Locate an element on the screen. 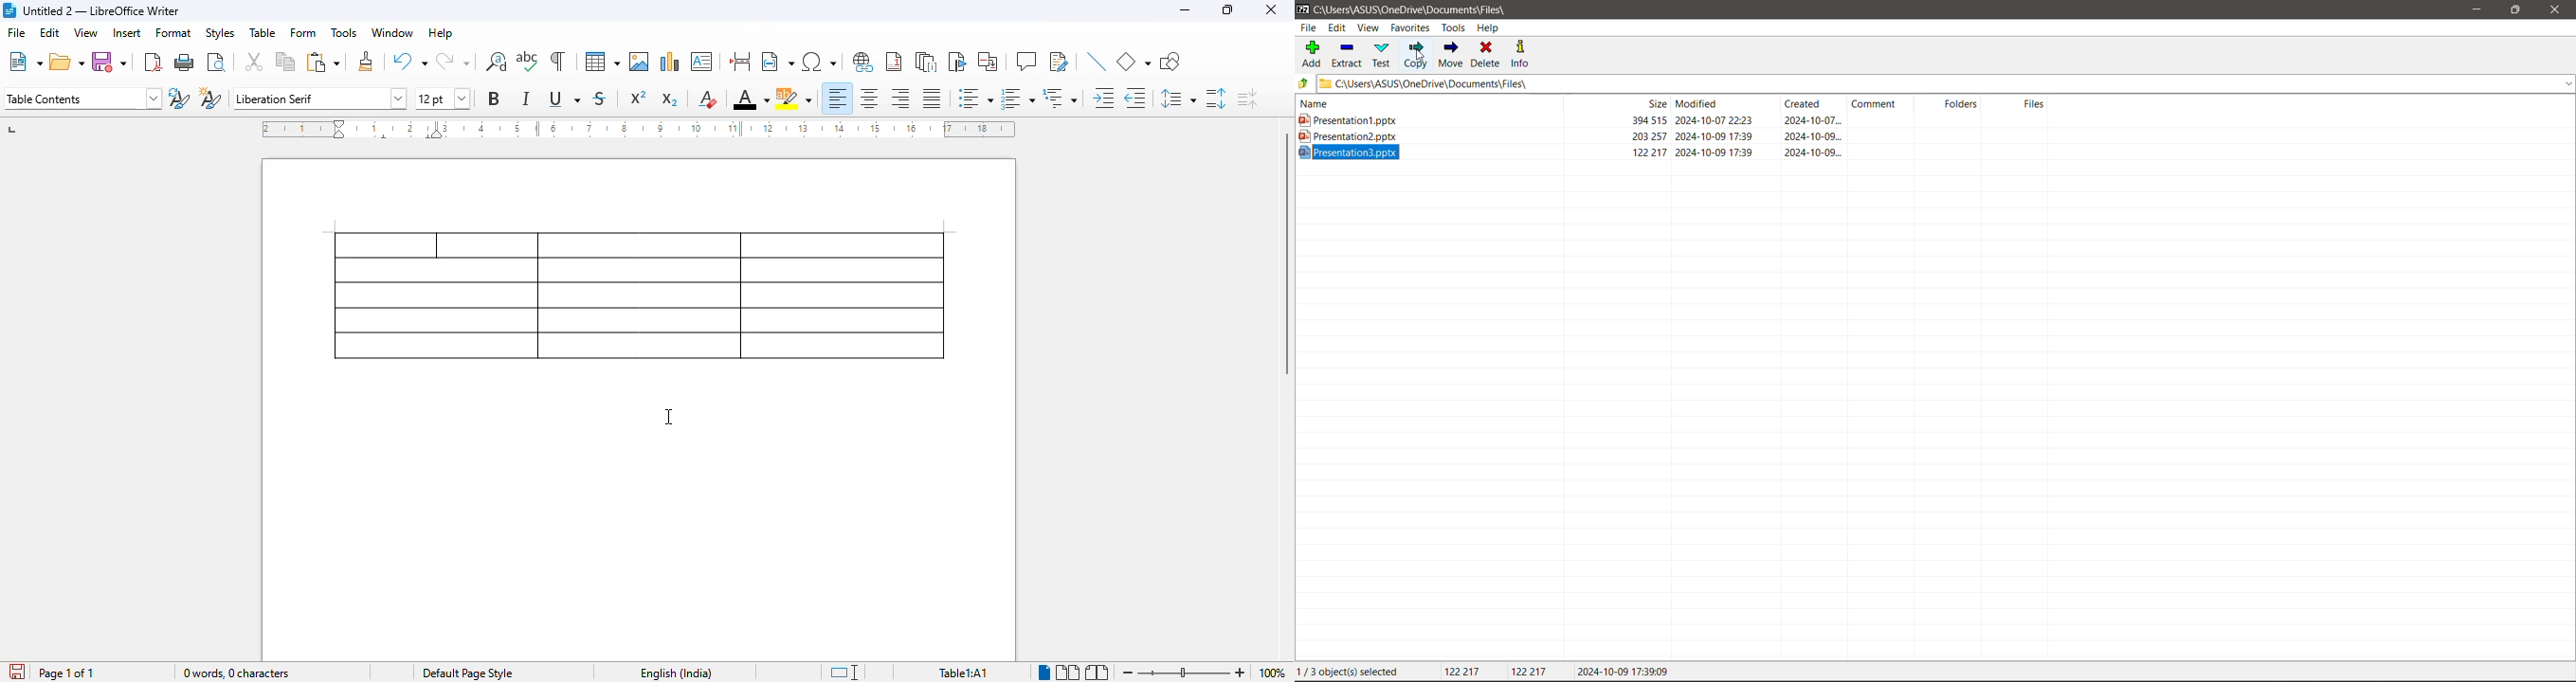 The width and height of the screenshot is (2576, 700). insert footnote is located at coordinates (894, 62).